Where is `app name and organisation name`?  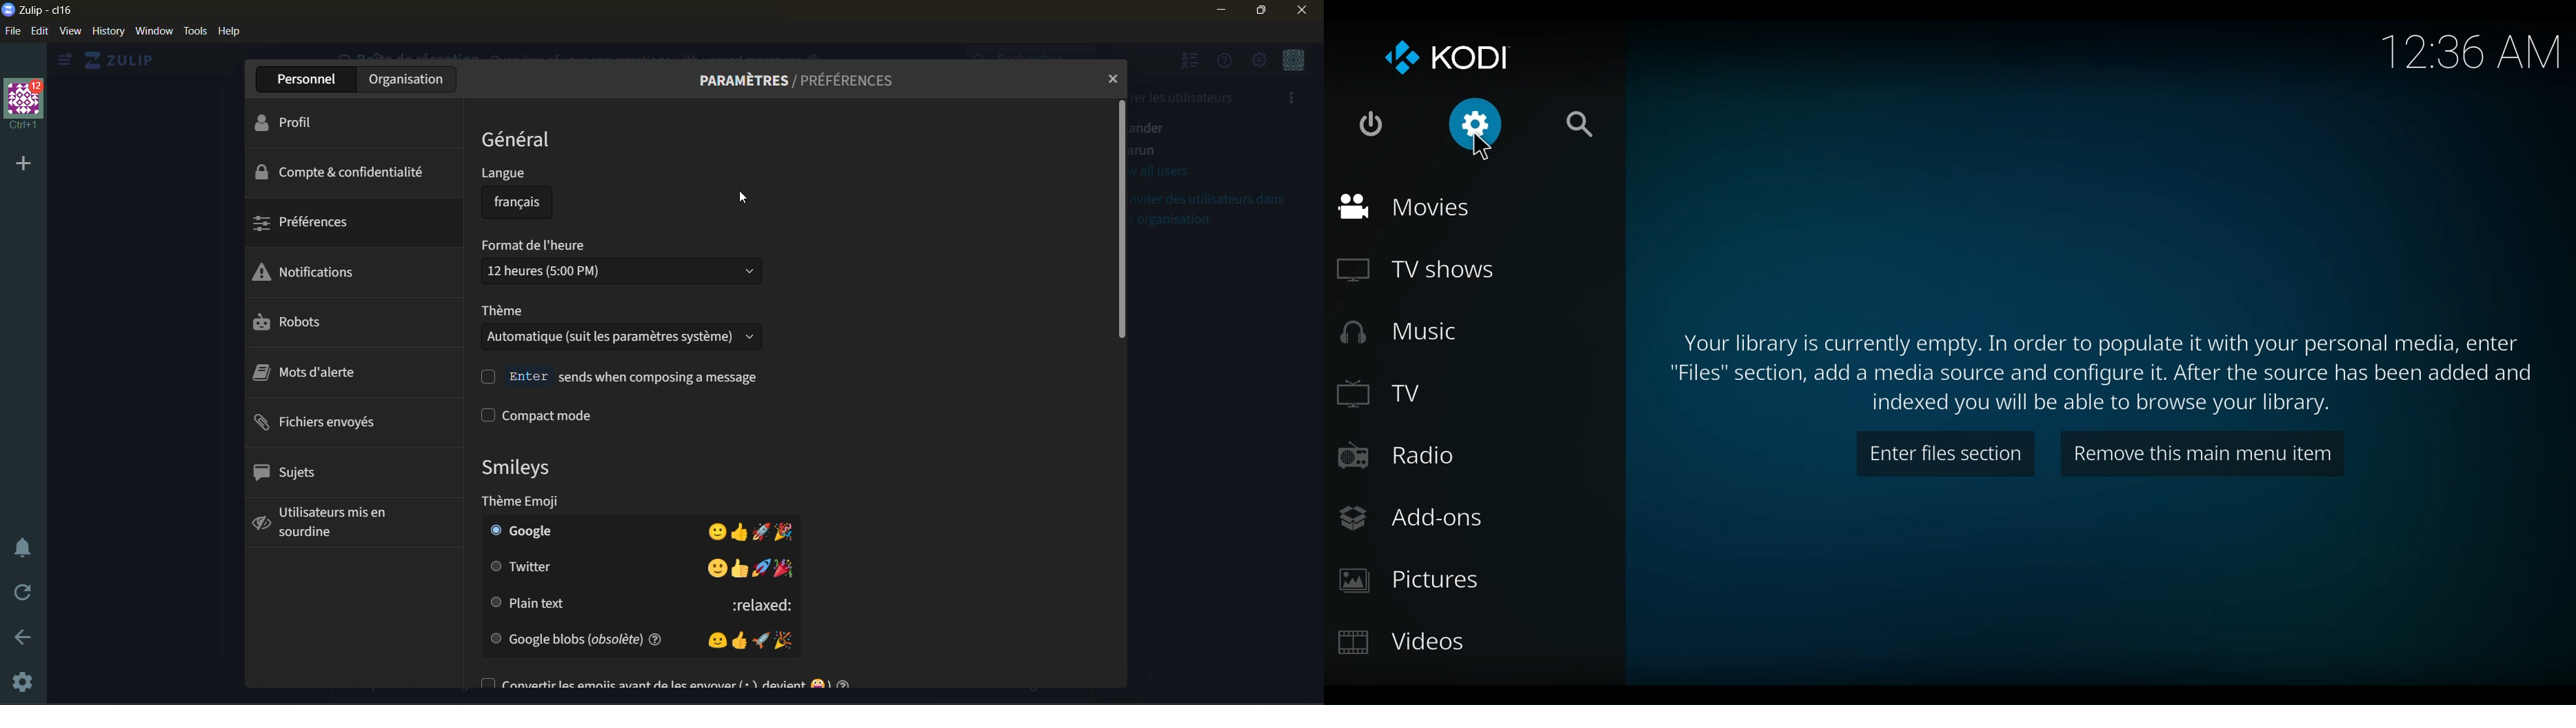 app name and organisation name is located at coordinates (41, 11).